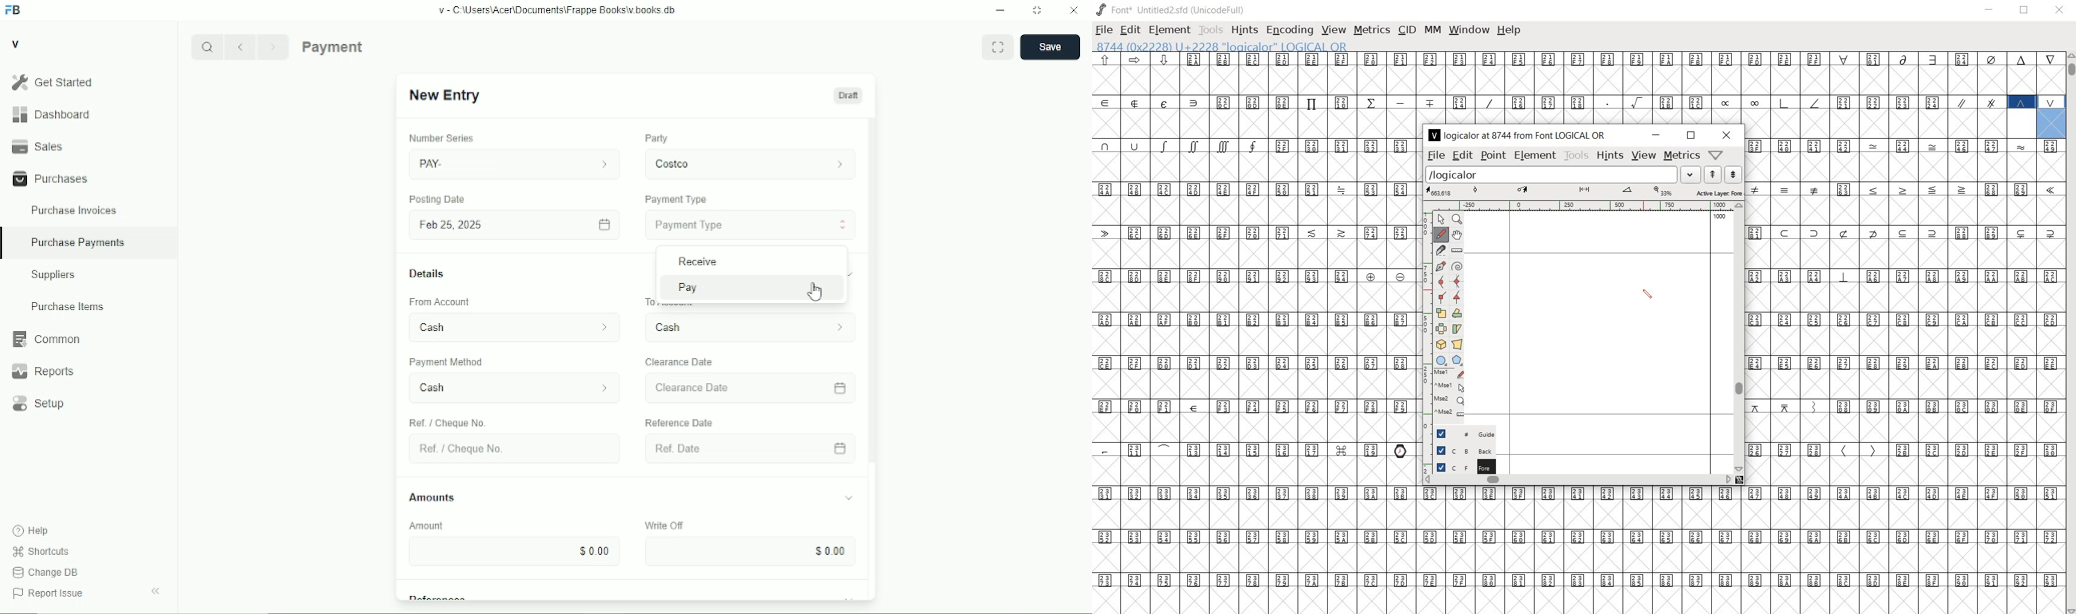  What do you see at coordinates (1050, 47) in the screenshot?
I see `save` at bounding box center [1050, 47].